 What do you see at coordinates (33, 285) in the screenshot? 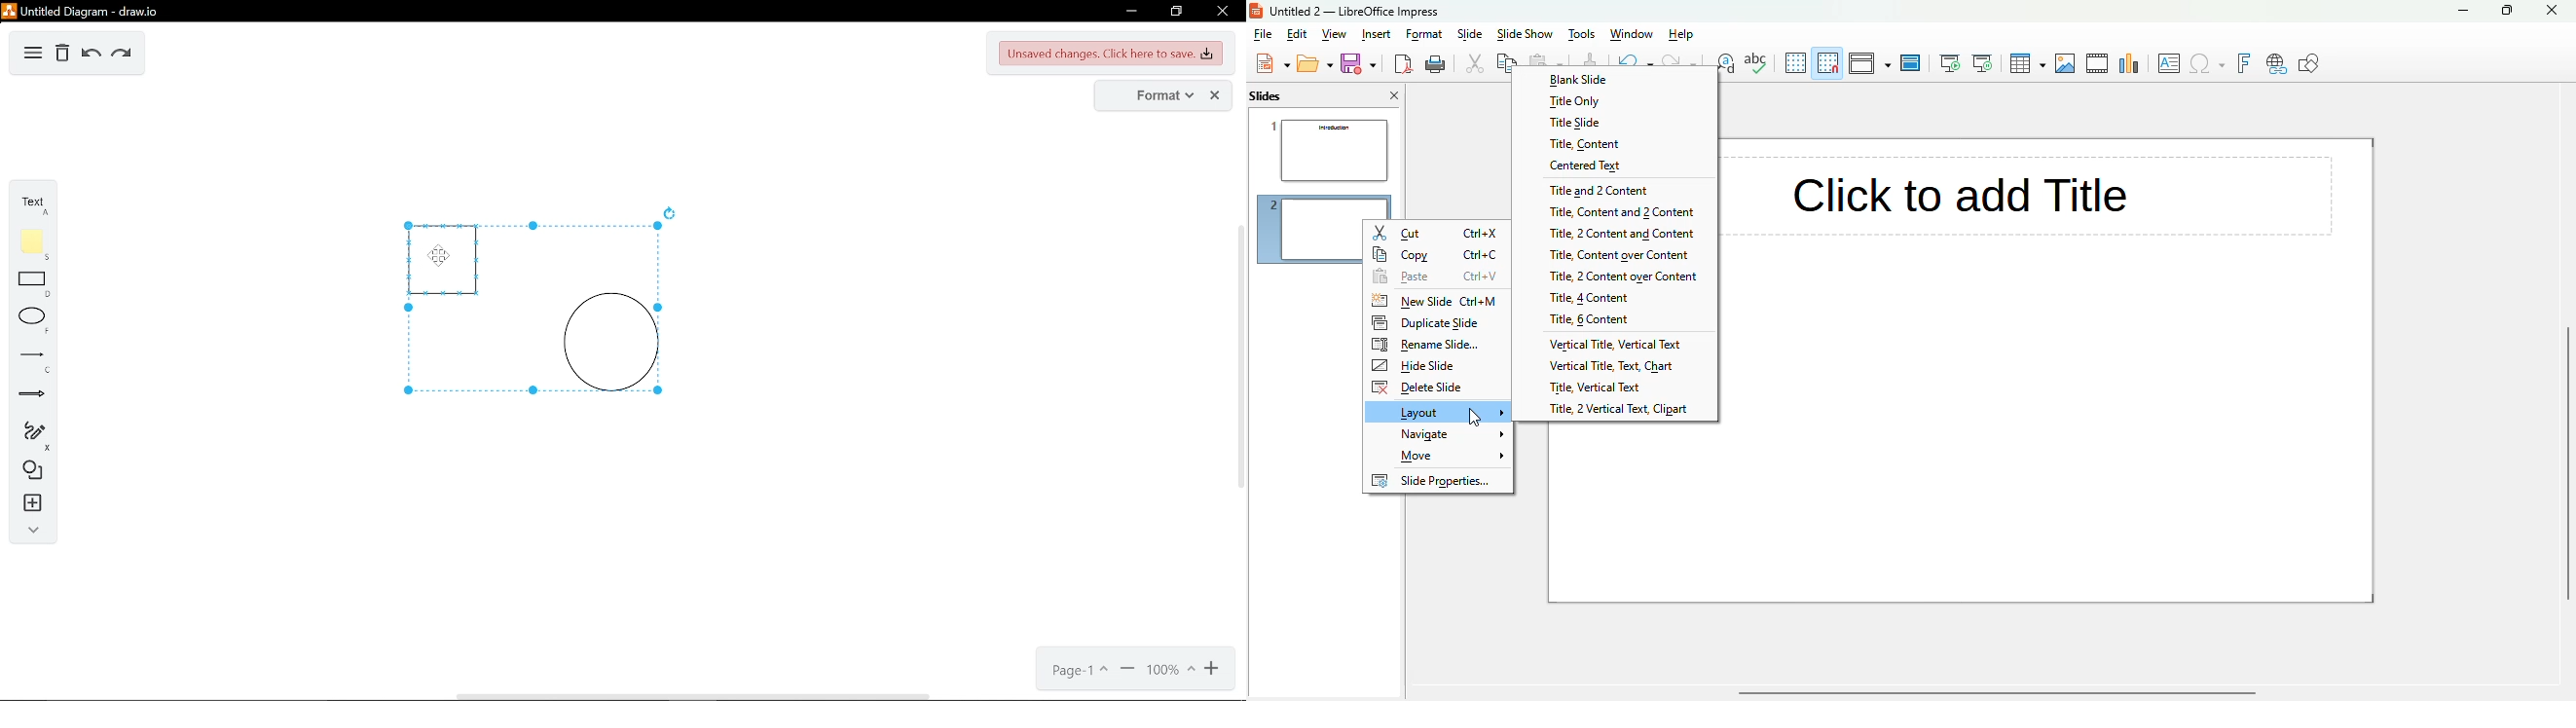
I see `rectangle` at bounding box center [33, 285].